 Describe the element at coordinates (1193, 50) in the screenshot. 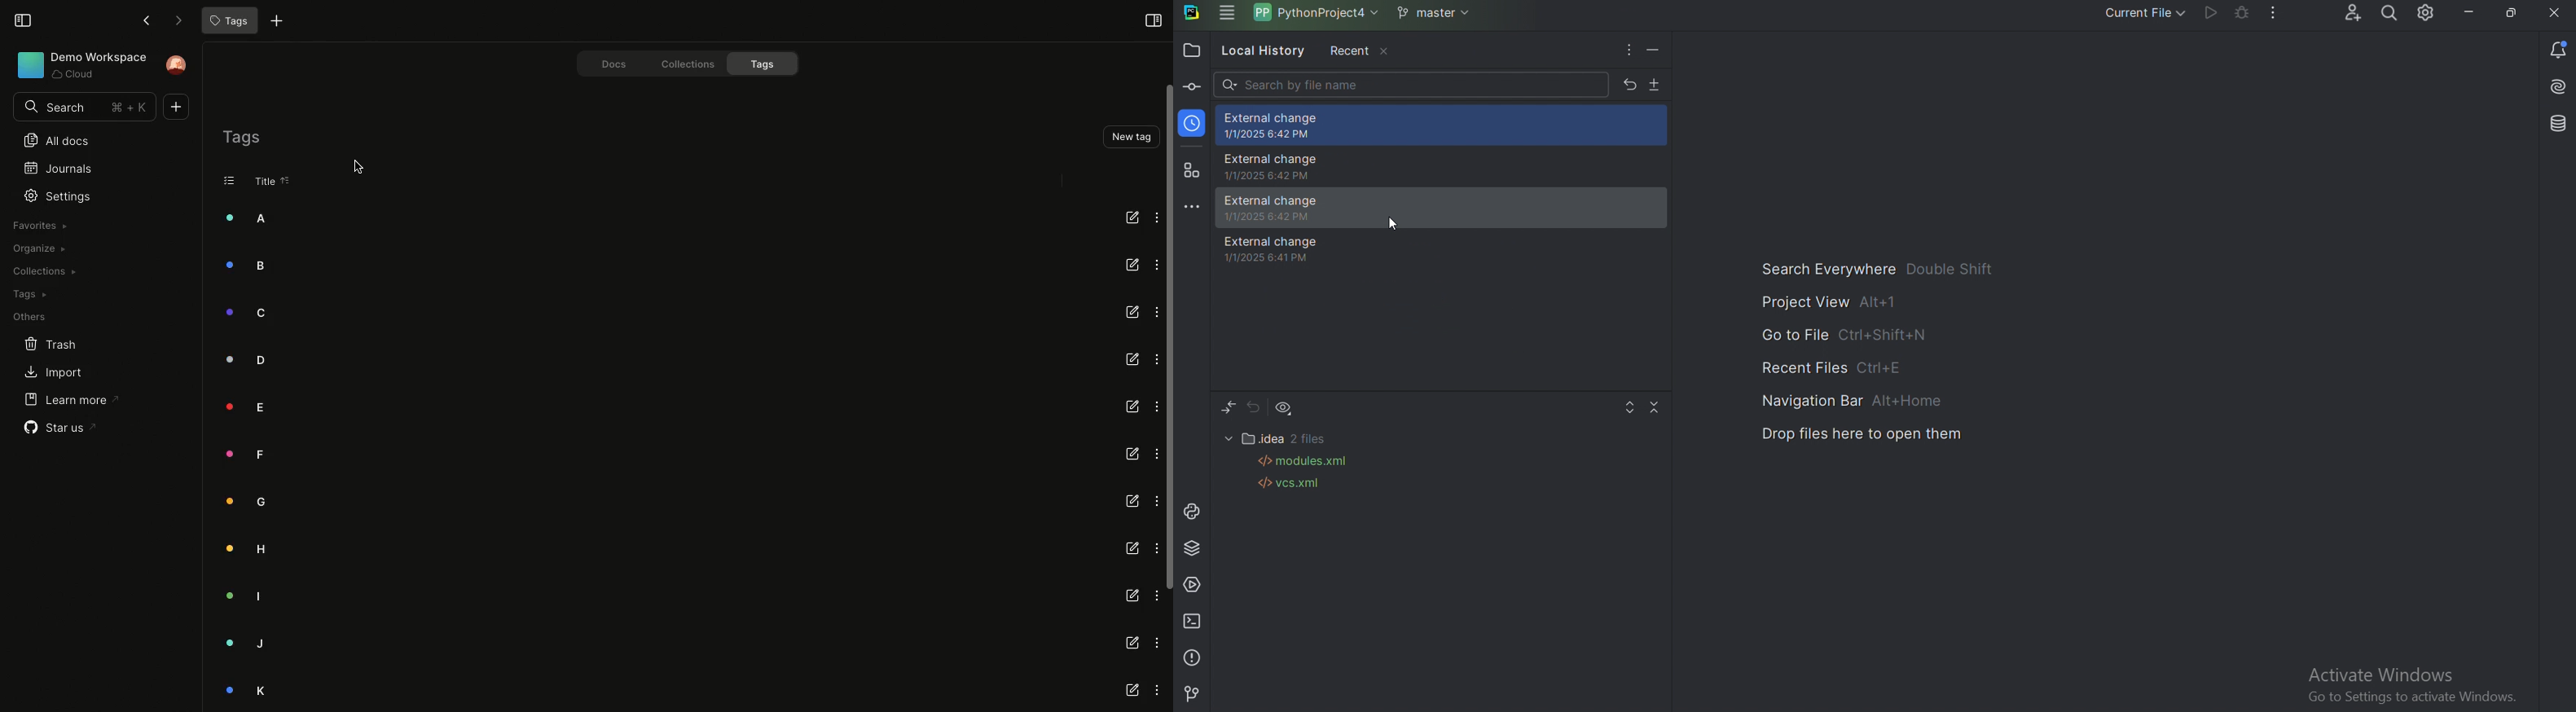

I see `Project` at that location.